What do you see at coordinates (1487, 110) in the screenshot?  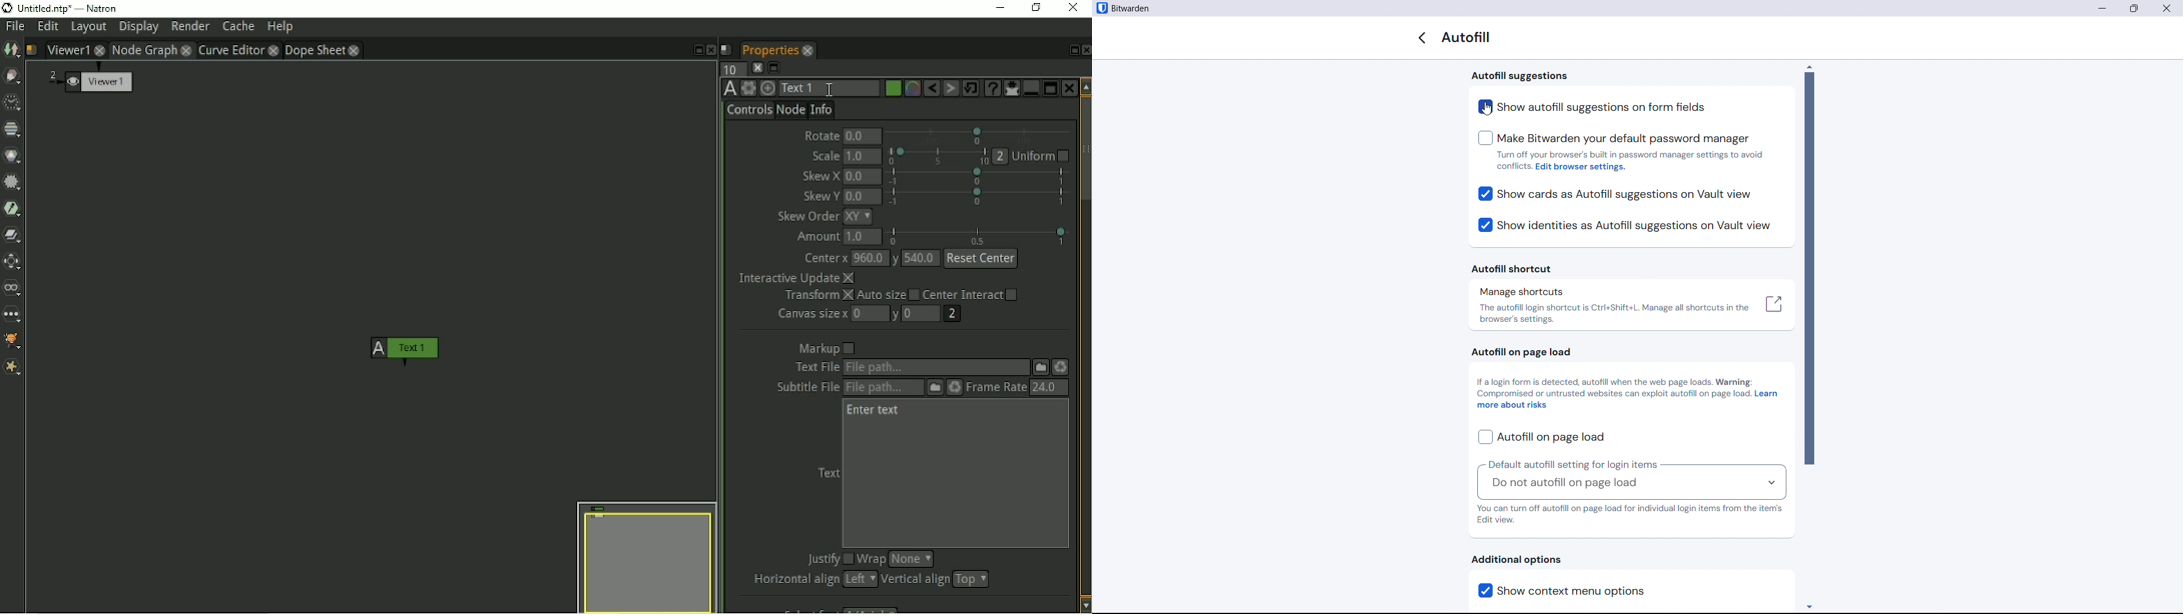 I see `cursor` at bounding box center [1487, 110].